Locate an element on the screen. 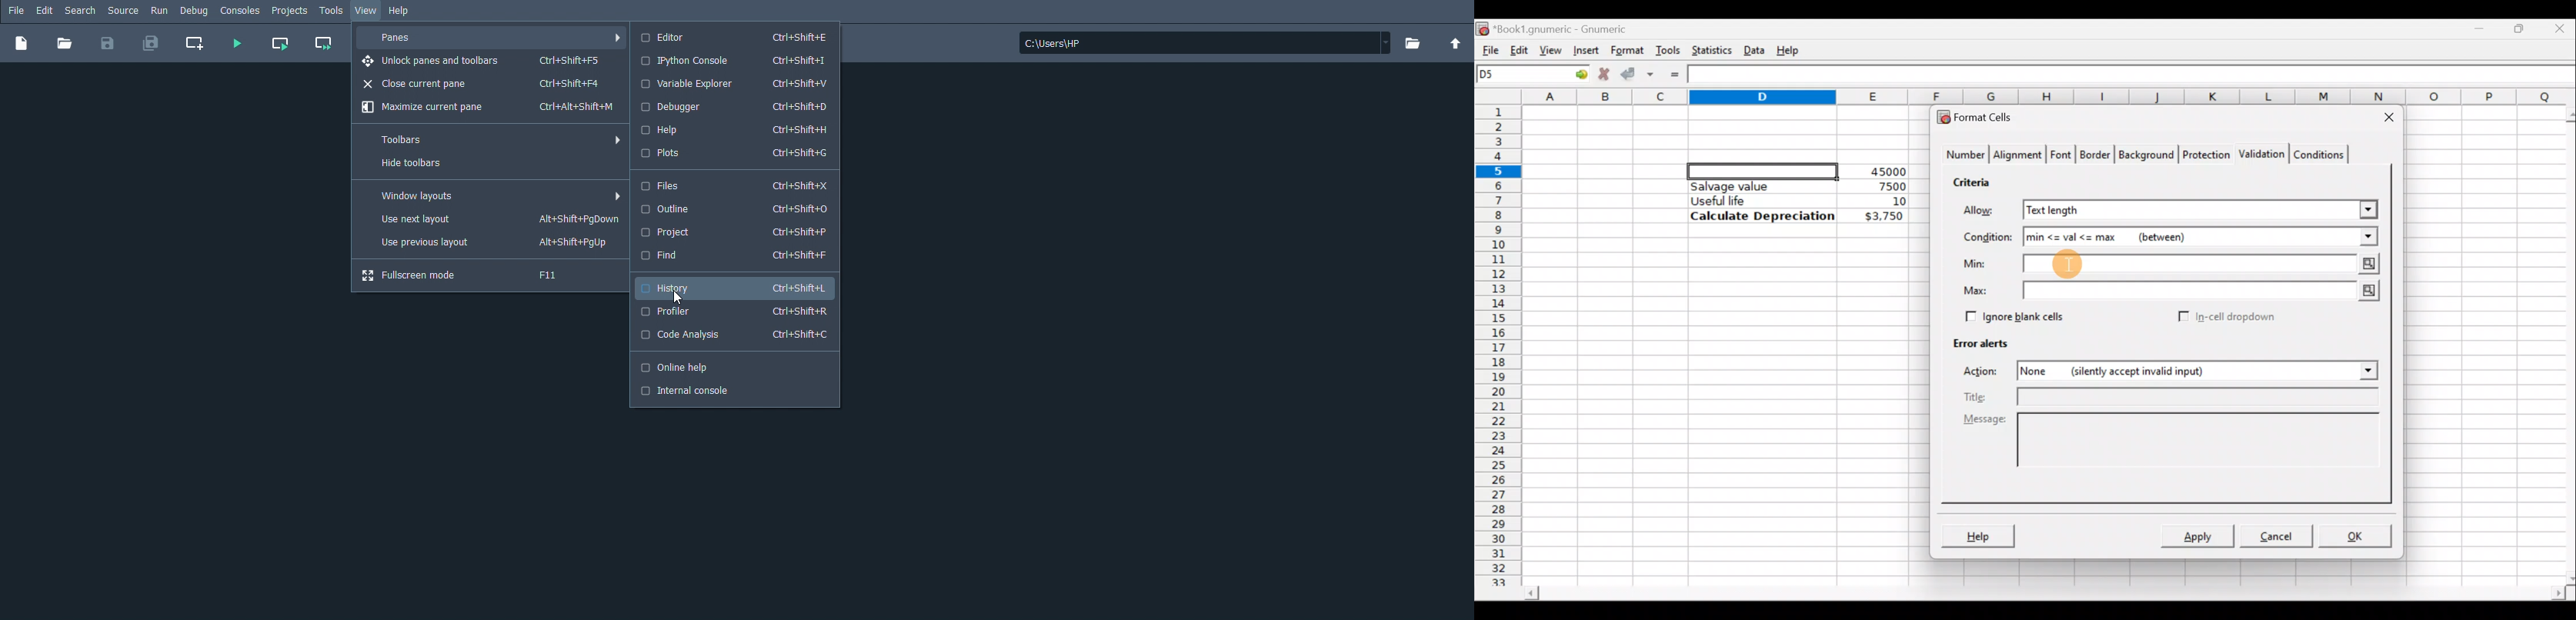  Online help is located at coordinates (735, 368).